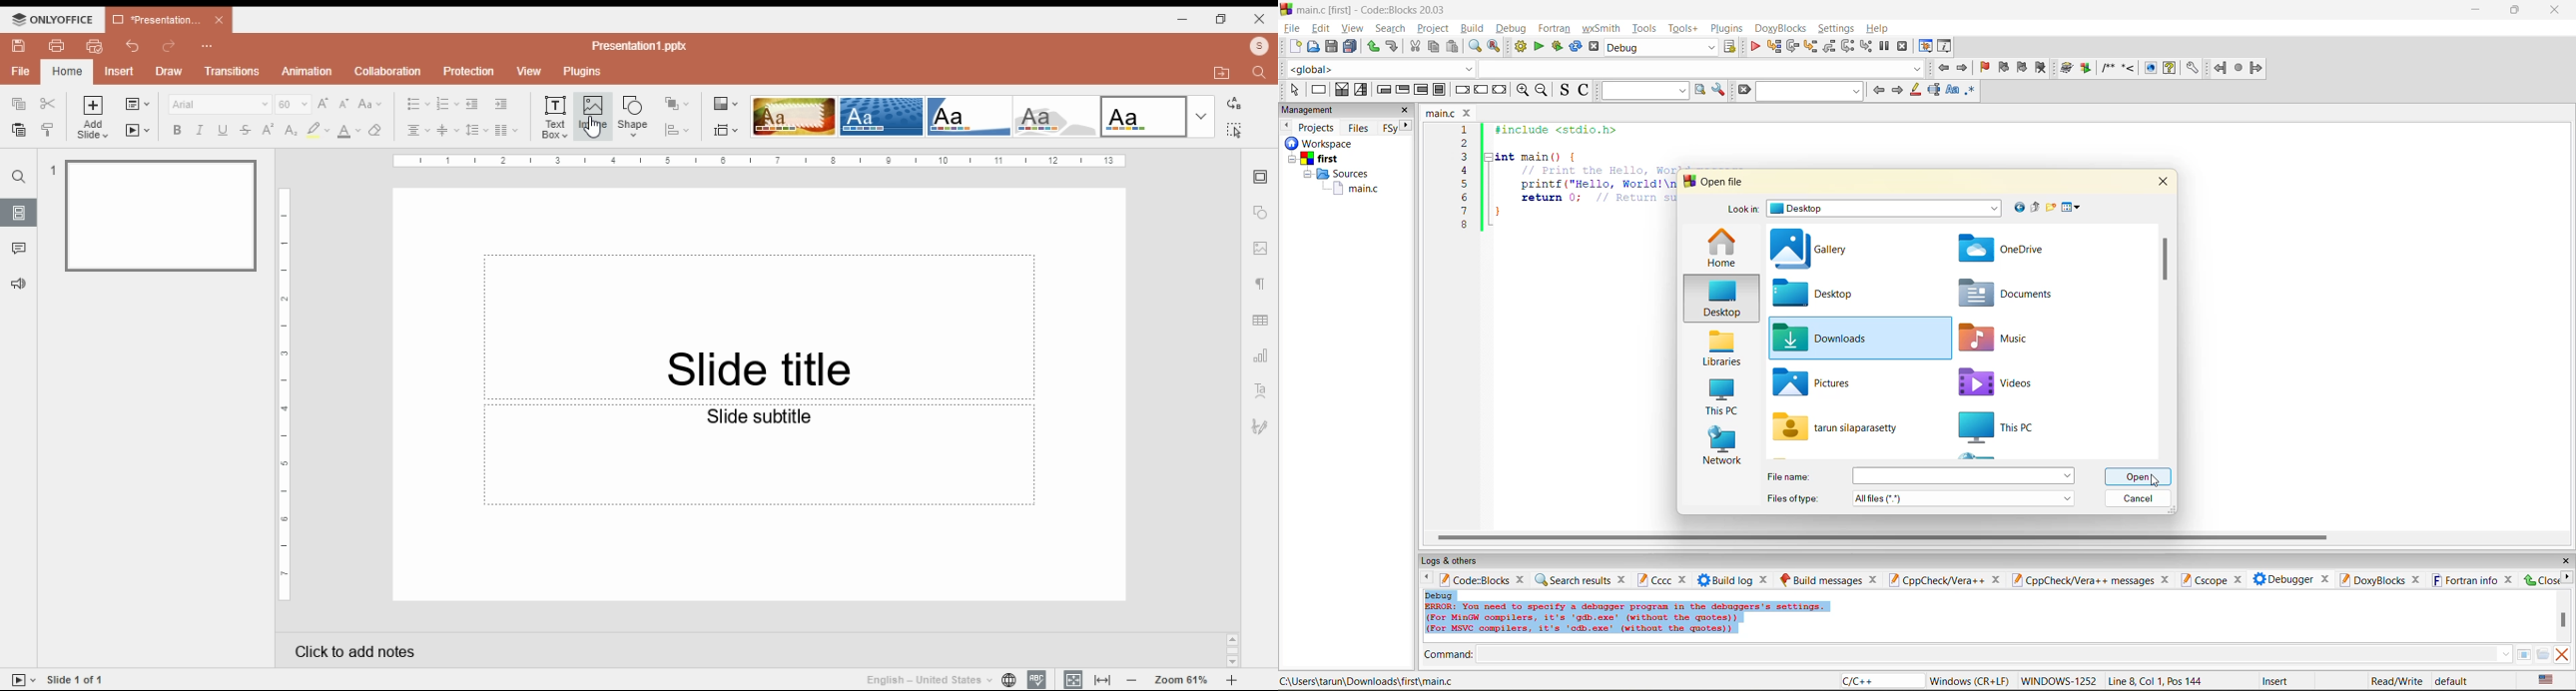 The height and width of the screenshot is (700, 2576). I want to click on file type, so click(1793, 497).